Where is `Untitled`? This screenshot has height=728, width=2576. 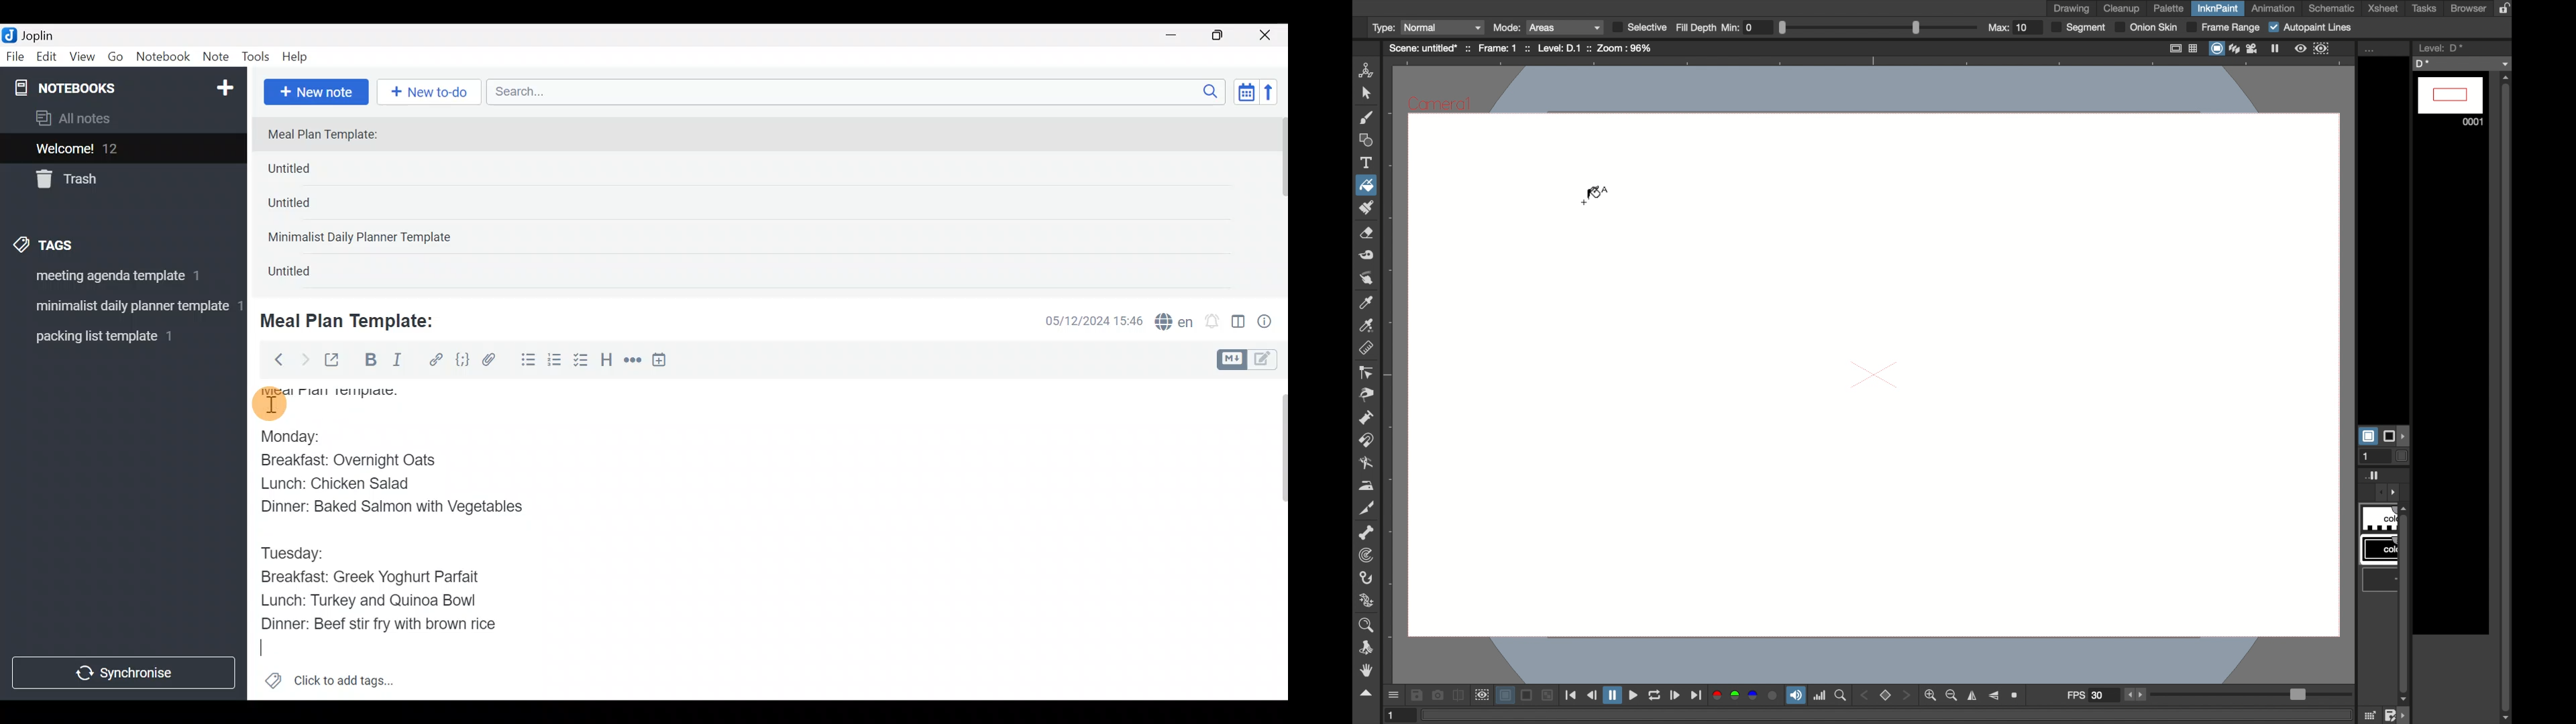
Untitled is located at coordinates (305, 274).